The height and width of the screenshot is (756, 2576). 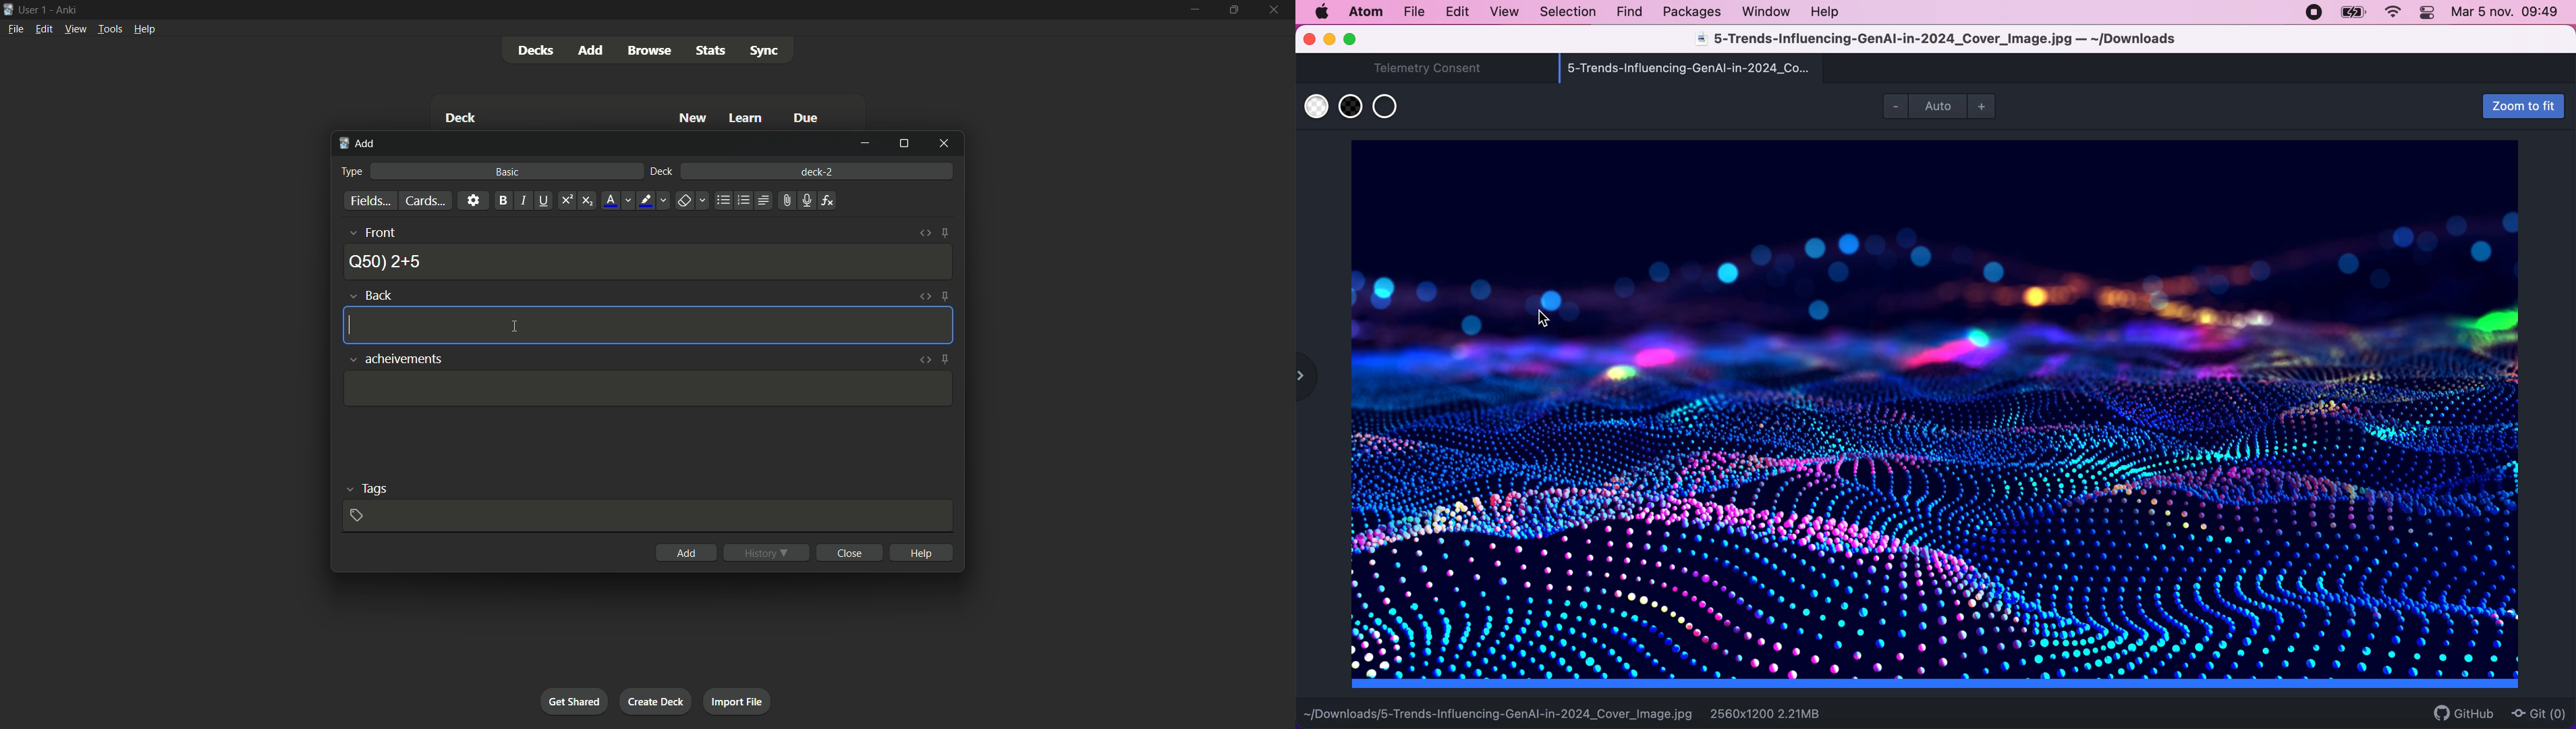 I want to click on maximize, so click(x=1233, y=10).